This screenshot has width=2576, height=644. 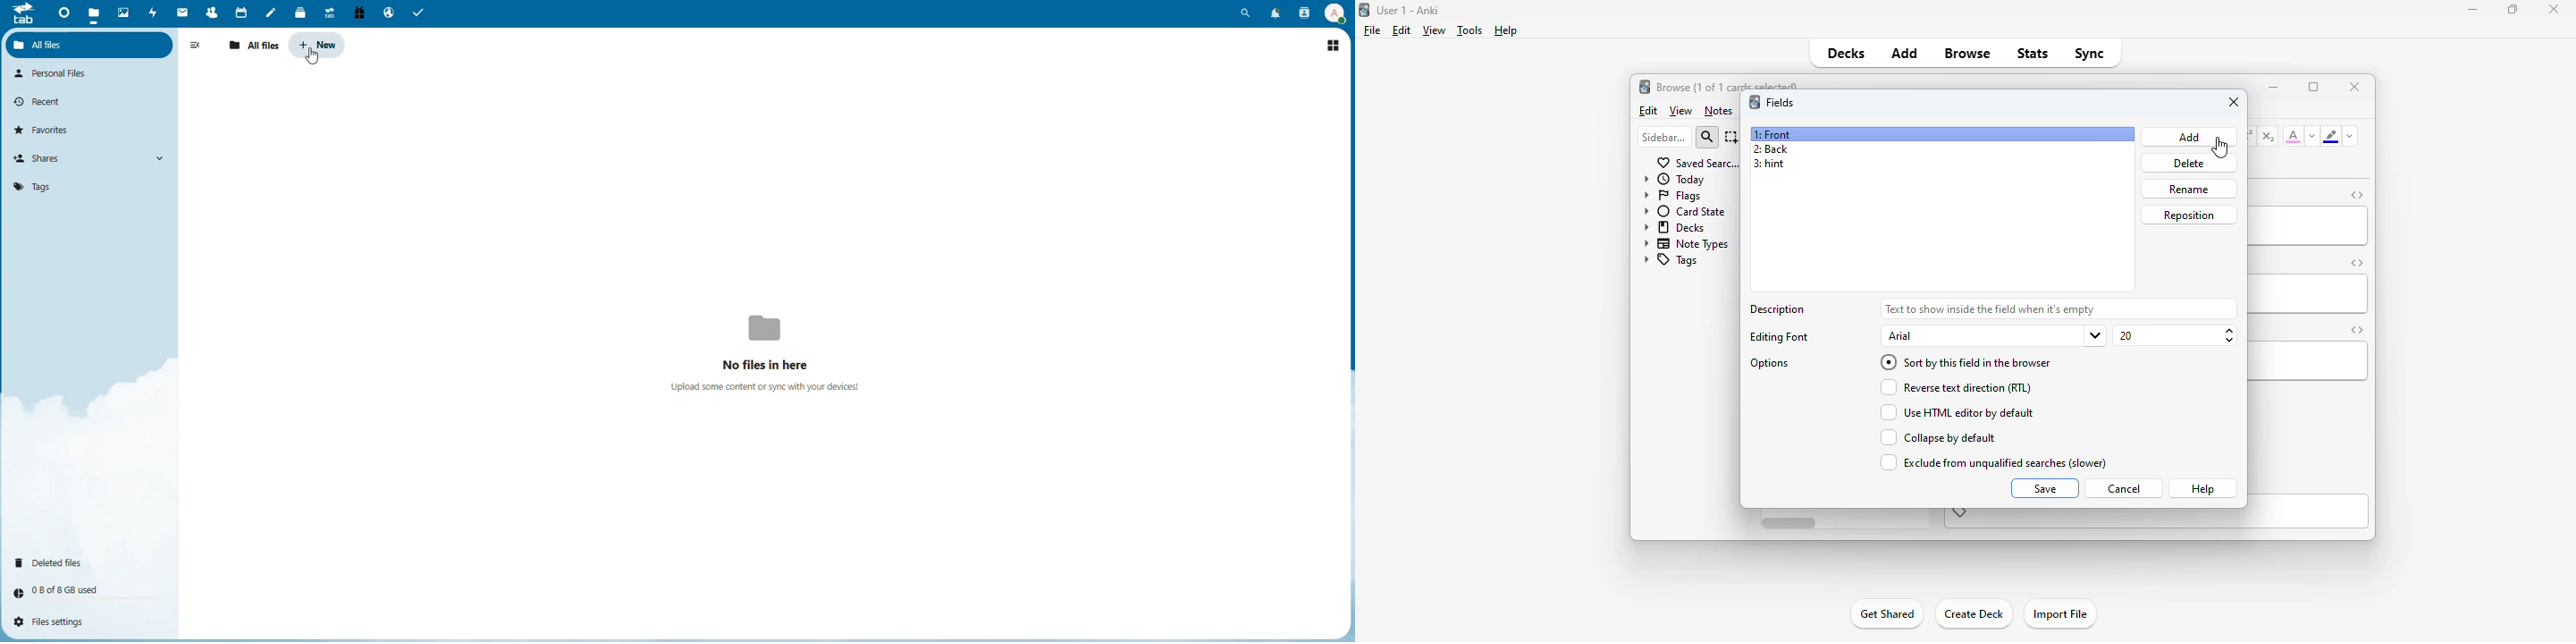 I want to click on toggle HTML editor, so click(x=2356, y=330).